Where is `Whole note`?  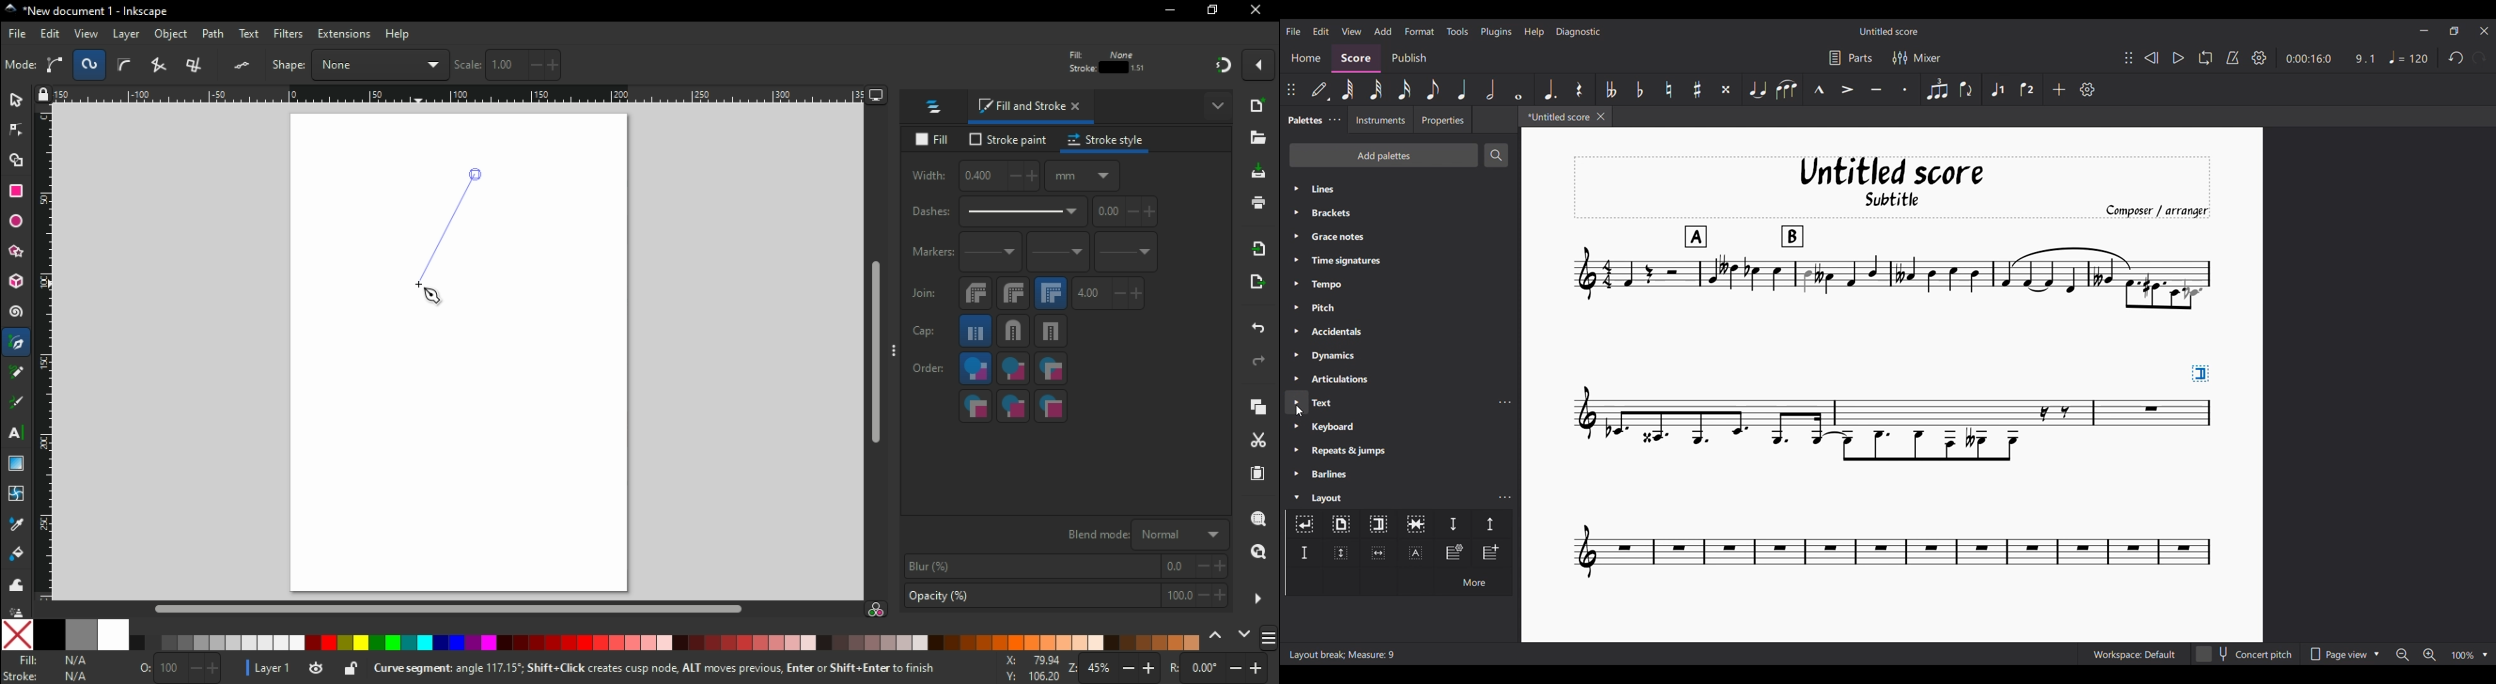
Whole note is located at coordinates (1519, 89).